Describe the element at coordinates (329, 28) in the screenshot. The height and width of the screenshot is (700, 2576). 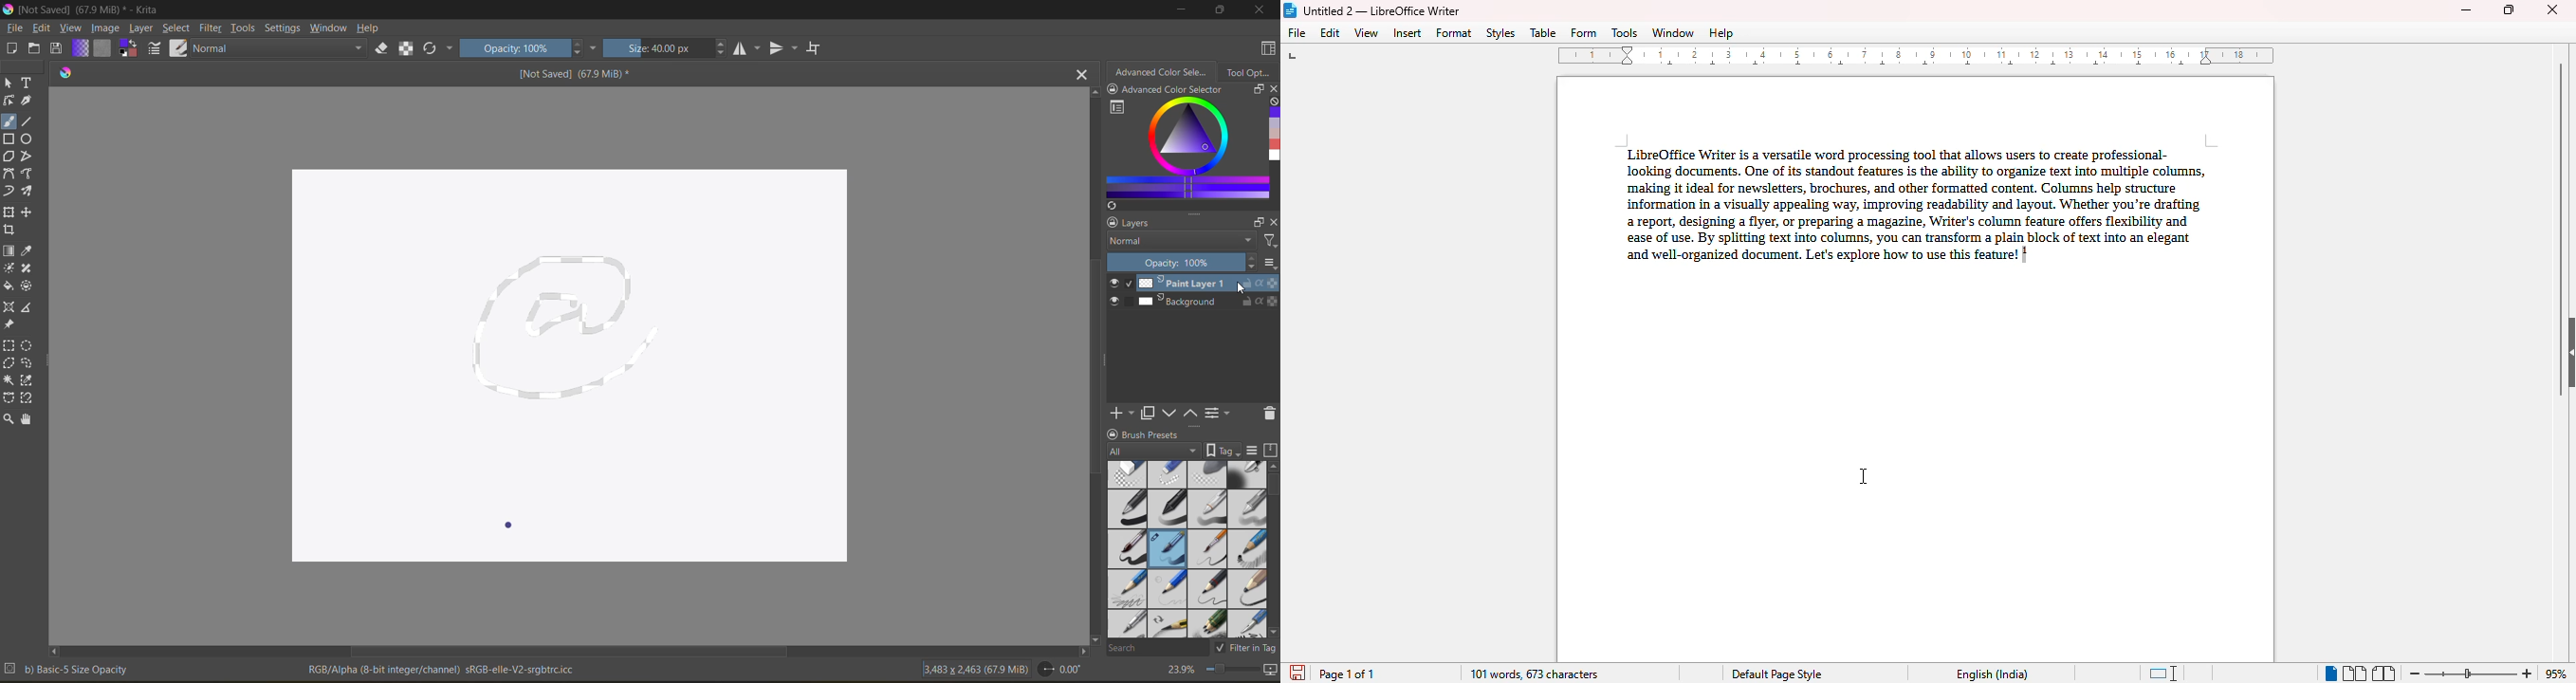
I see `window` at that location.